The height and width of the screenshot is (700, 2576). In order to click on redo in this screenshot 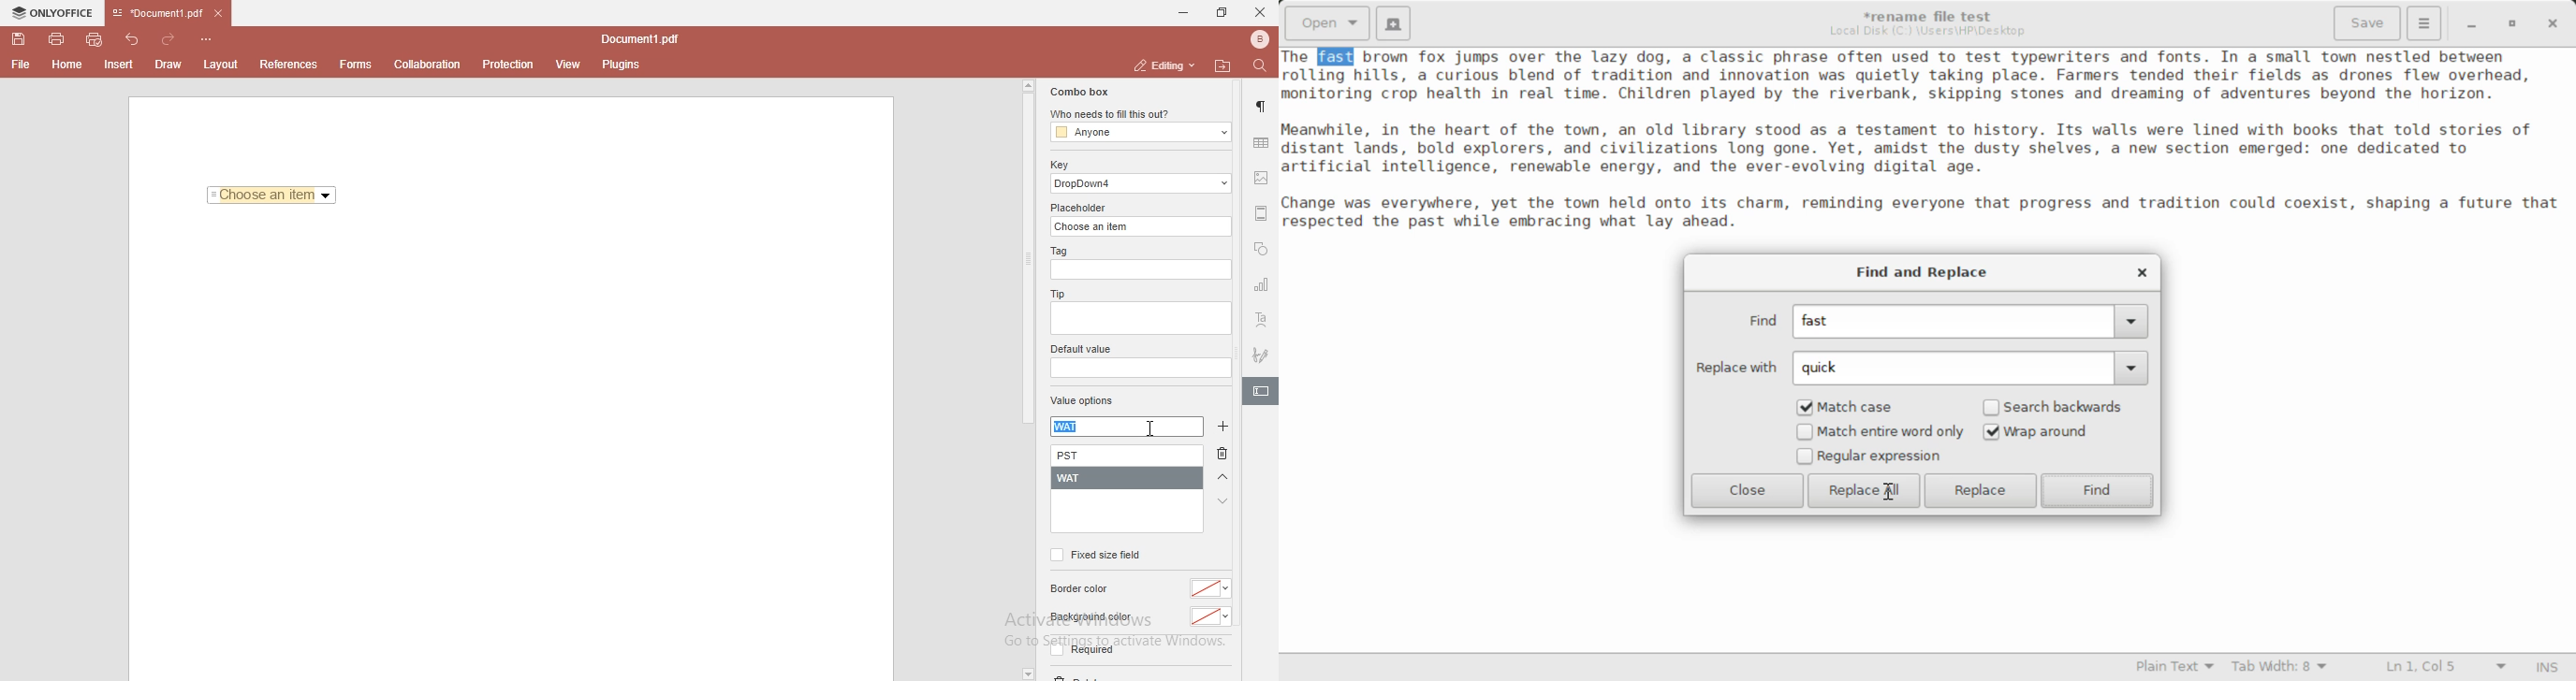, I will do `click(172, 36)`.